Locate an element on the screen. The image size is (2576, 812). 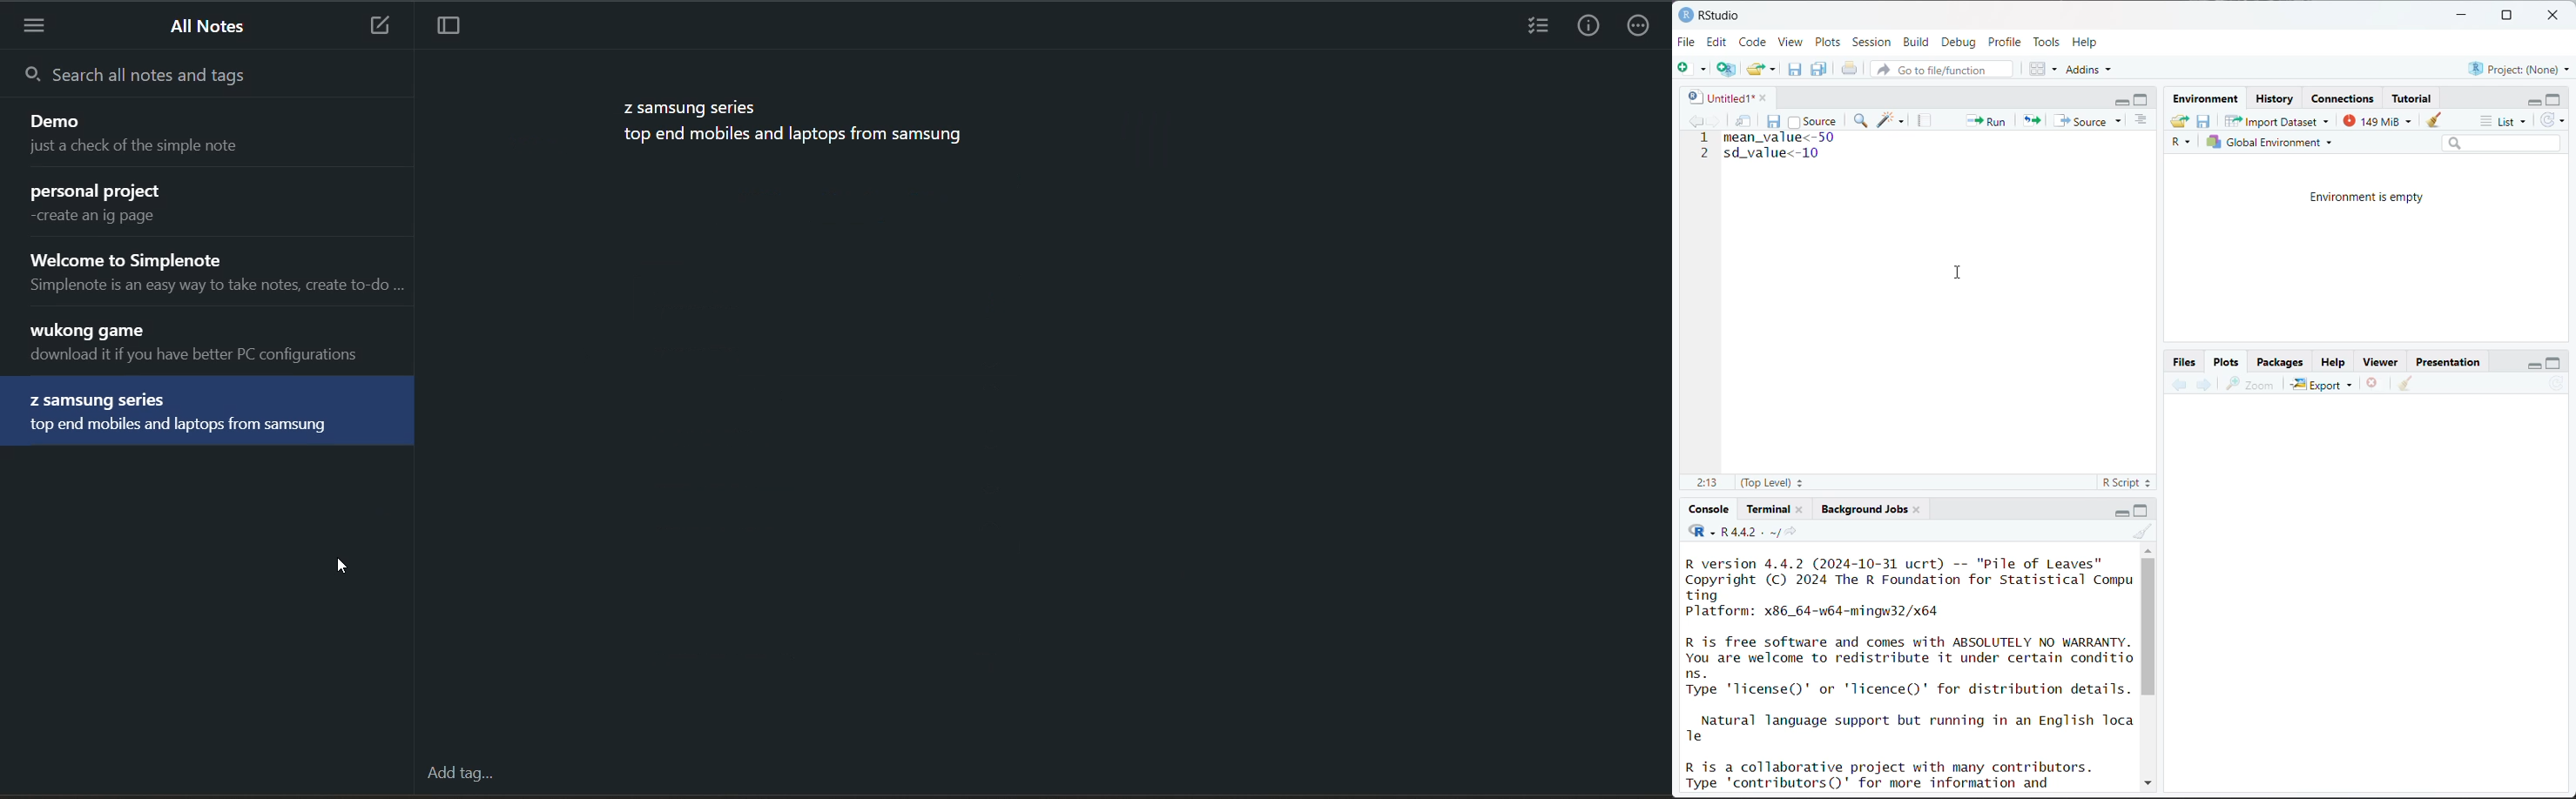
go forward to next source location is located at coordinates (1714, 122).